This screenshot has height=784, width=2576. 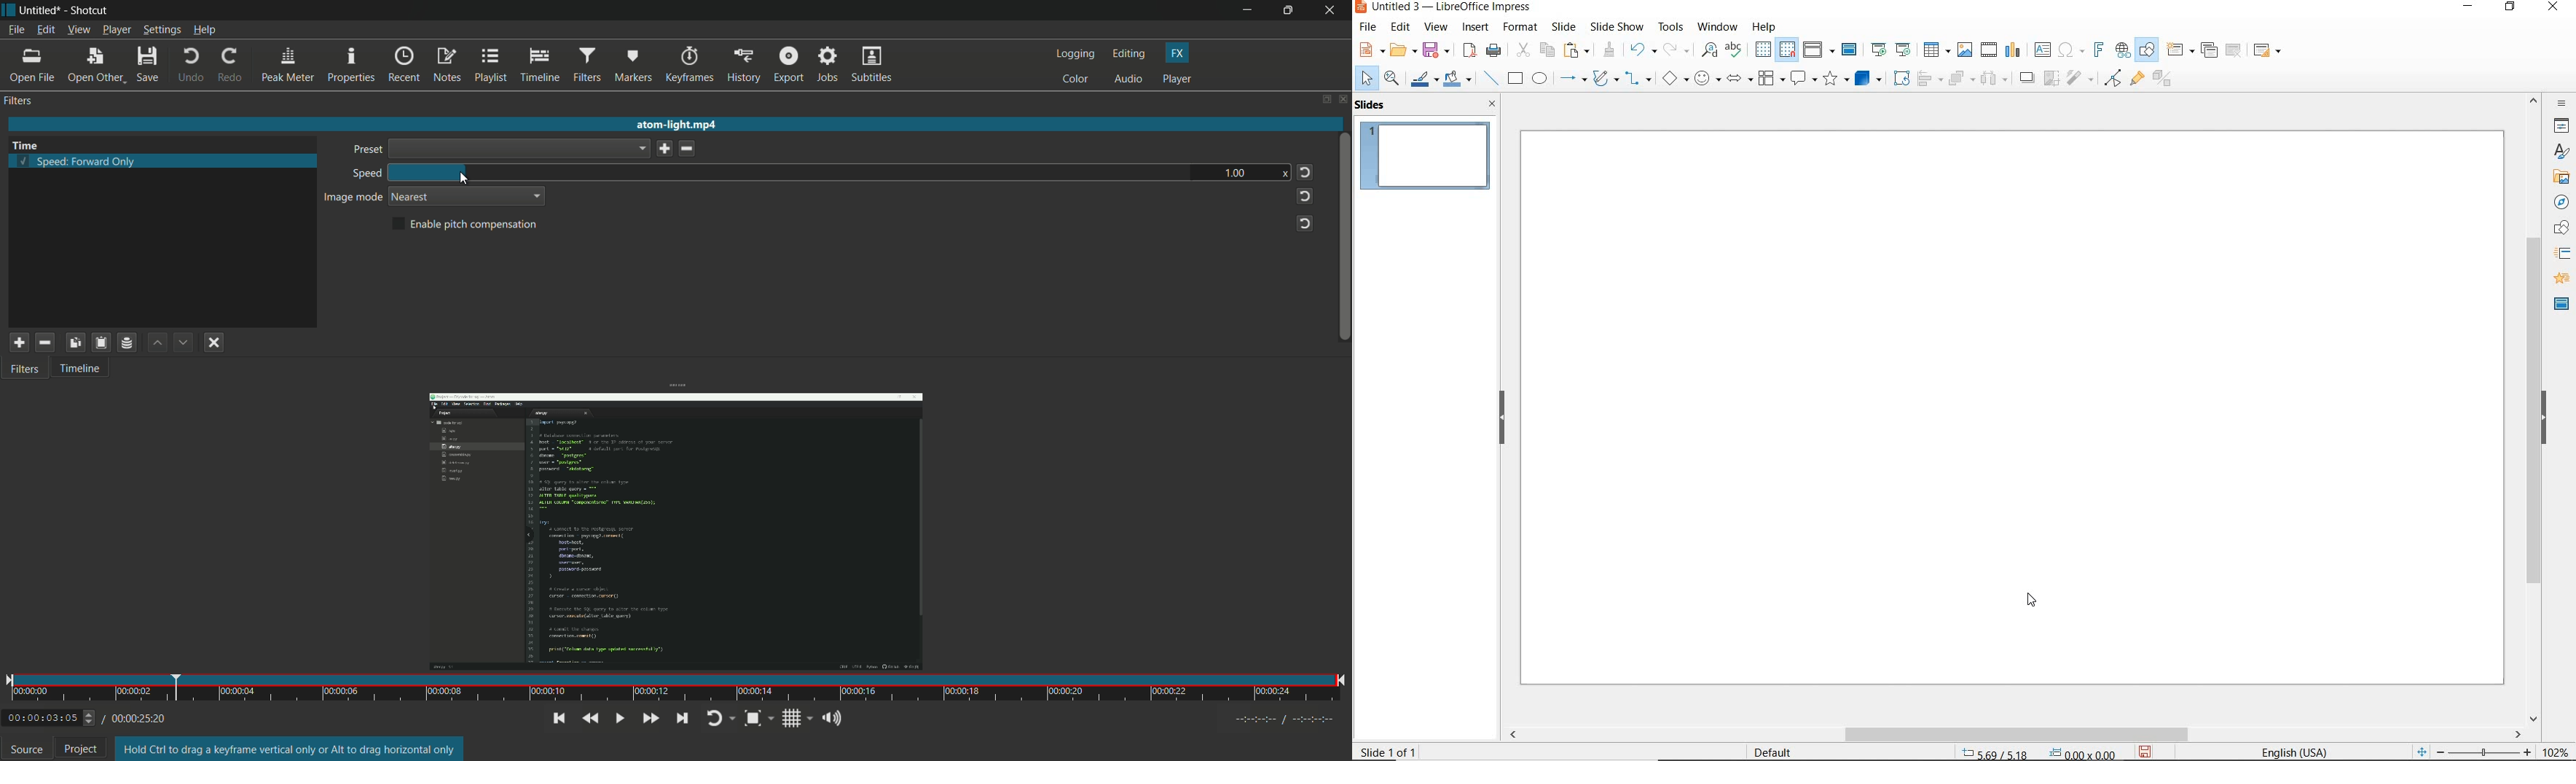 What do you see at coordinates (139, 718) in the screenshot?
I see `/00:00:25:20` at bounding box center [139, 718].